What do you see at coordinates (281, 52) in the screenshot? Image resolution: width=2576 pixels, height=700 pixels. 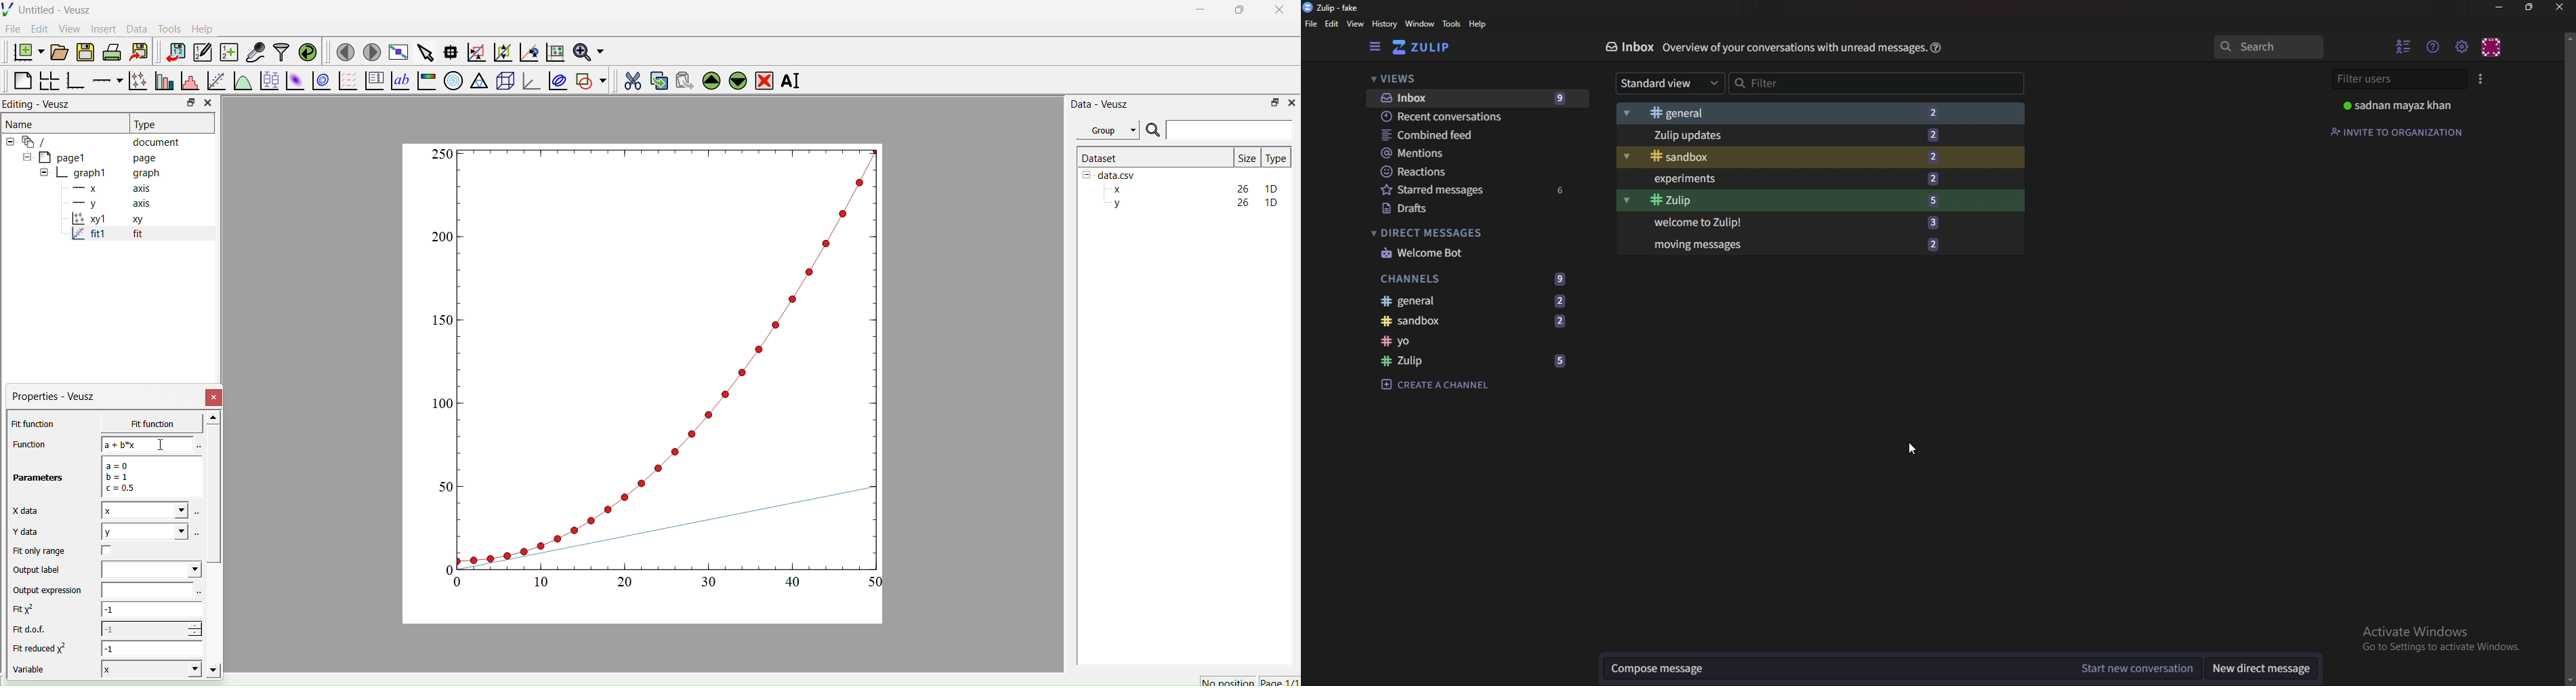 I see `Filter data` at bounding box center [281, 52].